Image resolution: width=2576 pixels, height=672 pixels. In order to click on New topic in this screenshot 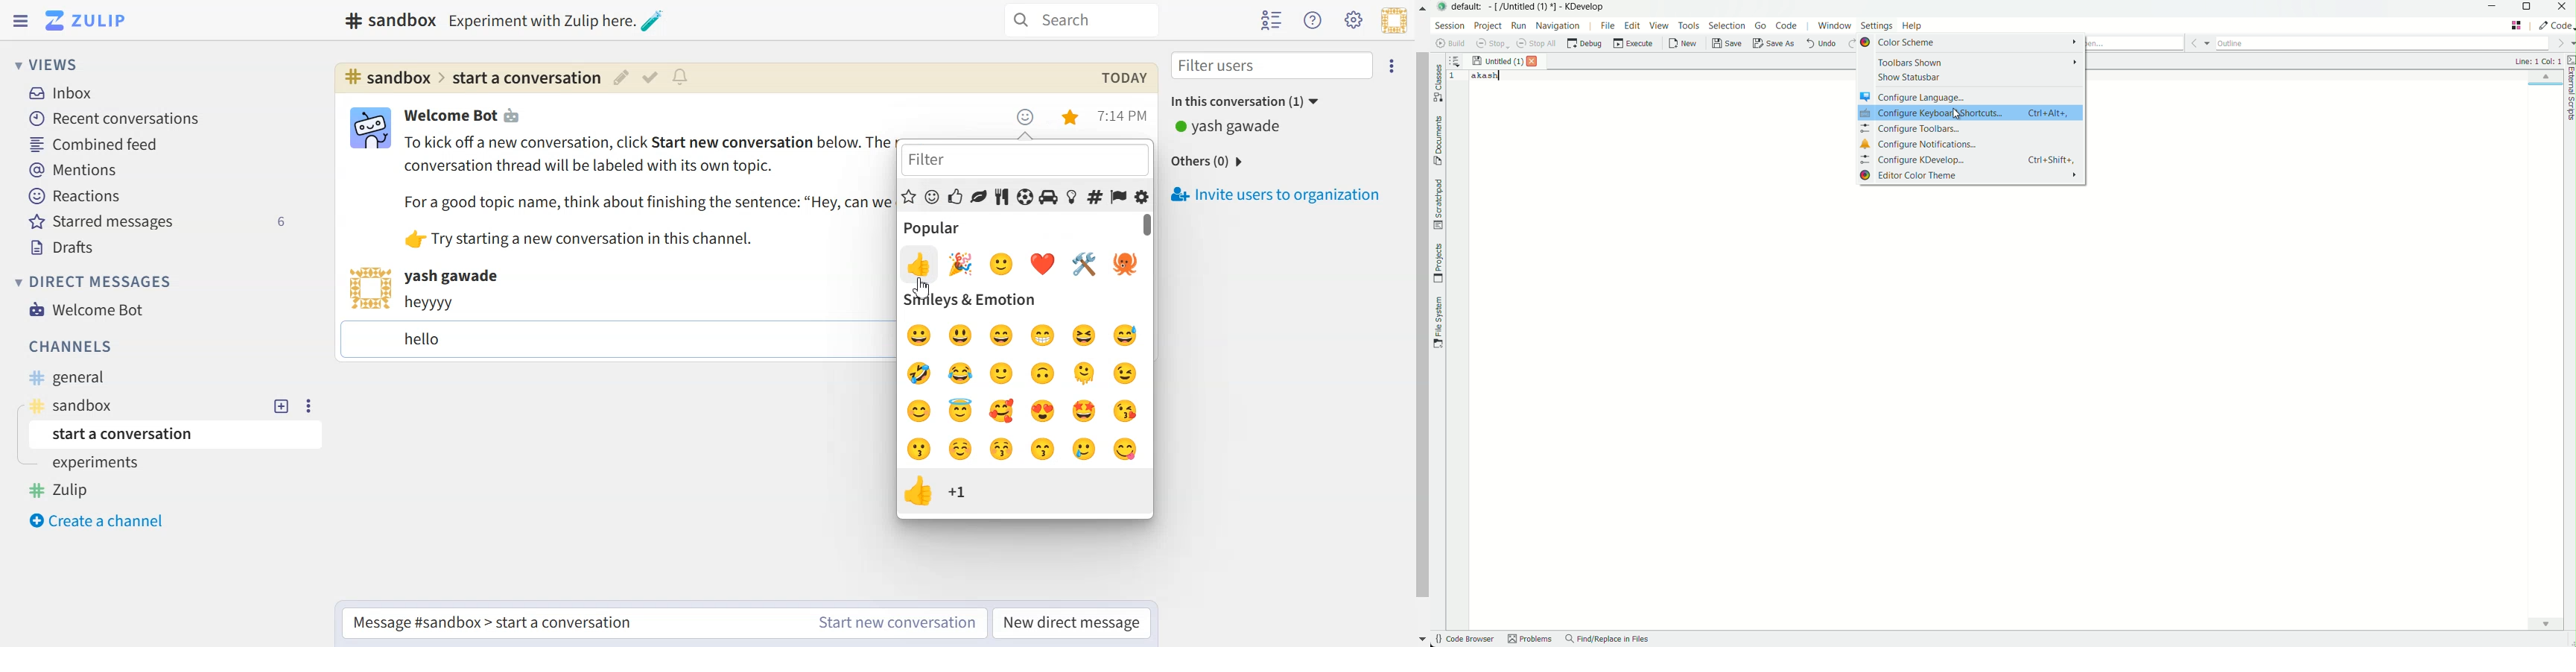, I will do `click(282, 406)`.